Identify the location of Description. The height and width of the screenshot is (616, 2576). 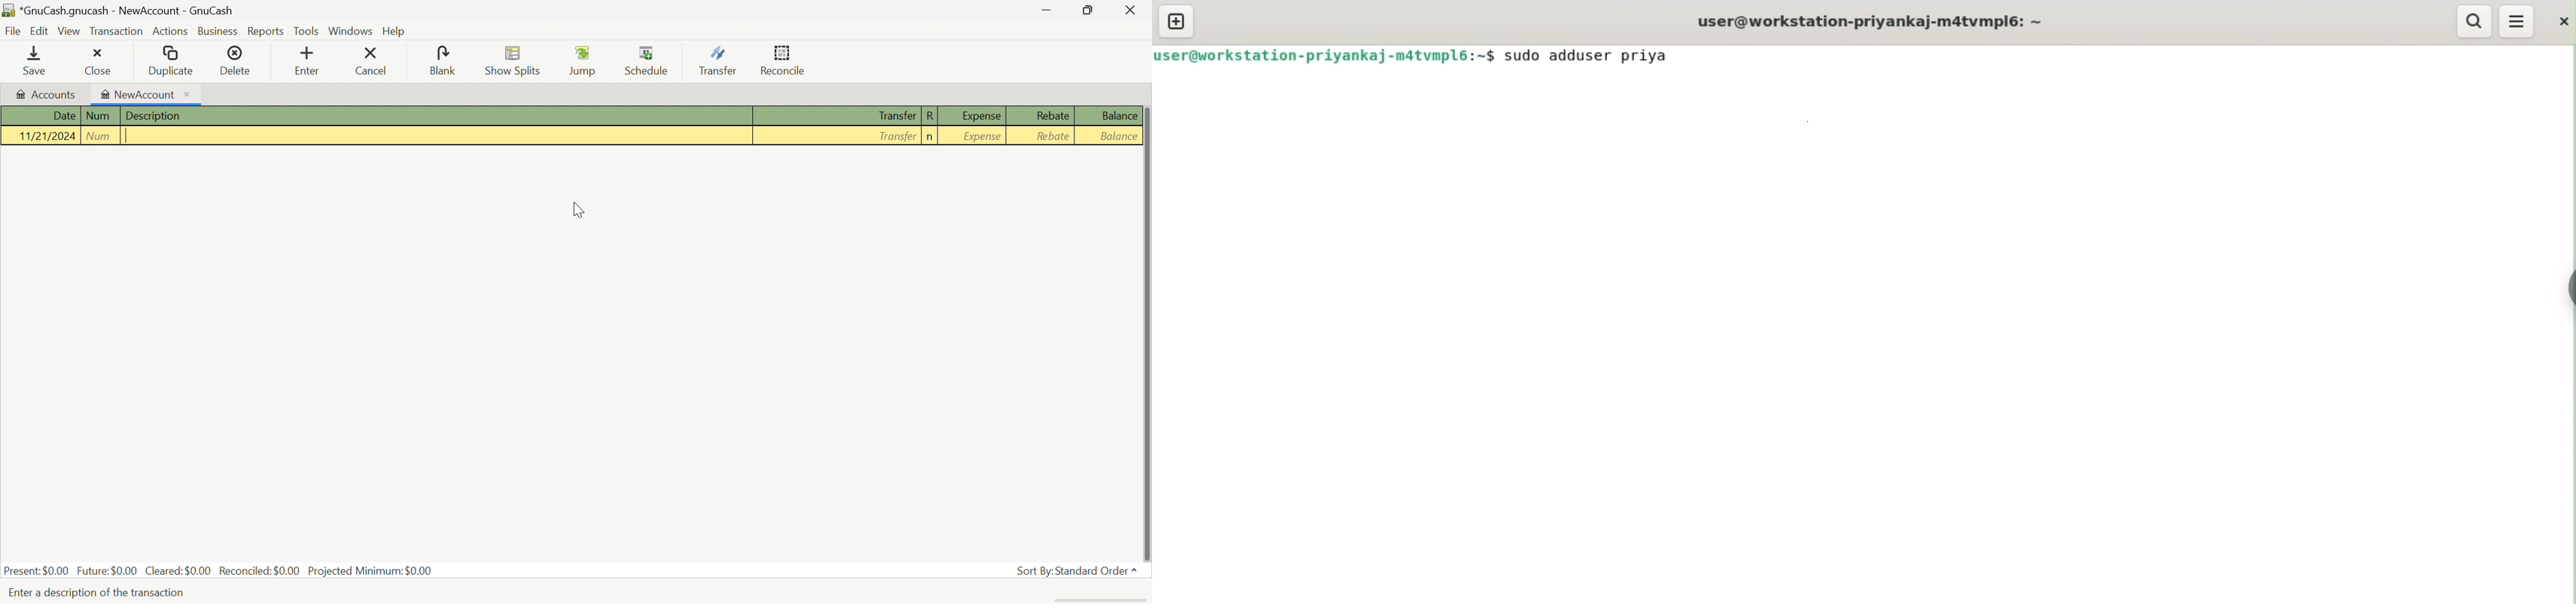
(152, 116).